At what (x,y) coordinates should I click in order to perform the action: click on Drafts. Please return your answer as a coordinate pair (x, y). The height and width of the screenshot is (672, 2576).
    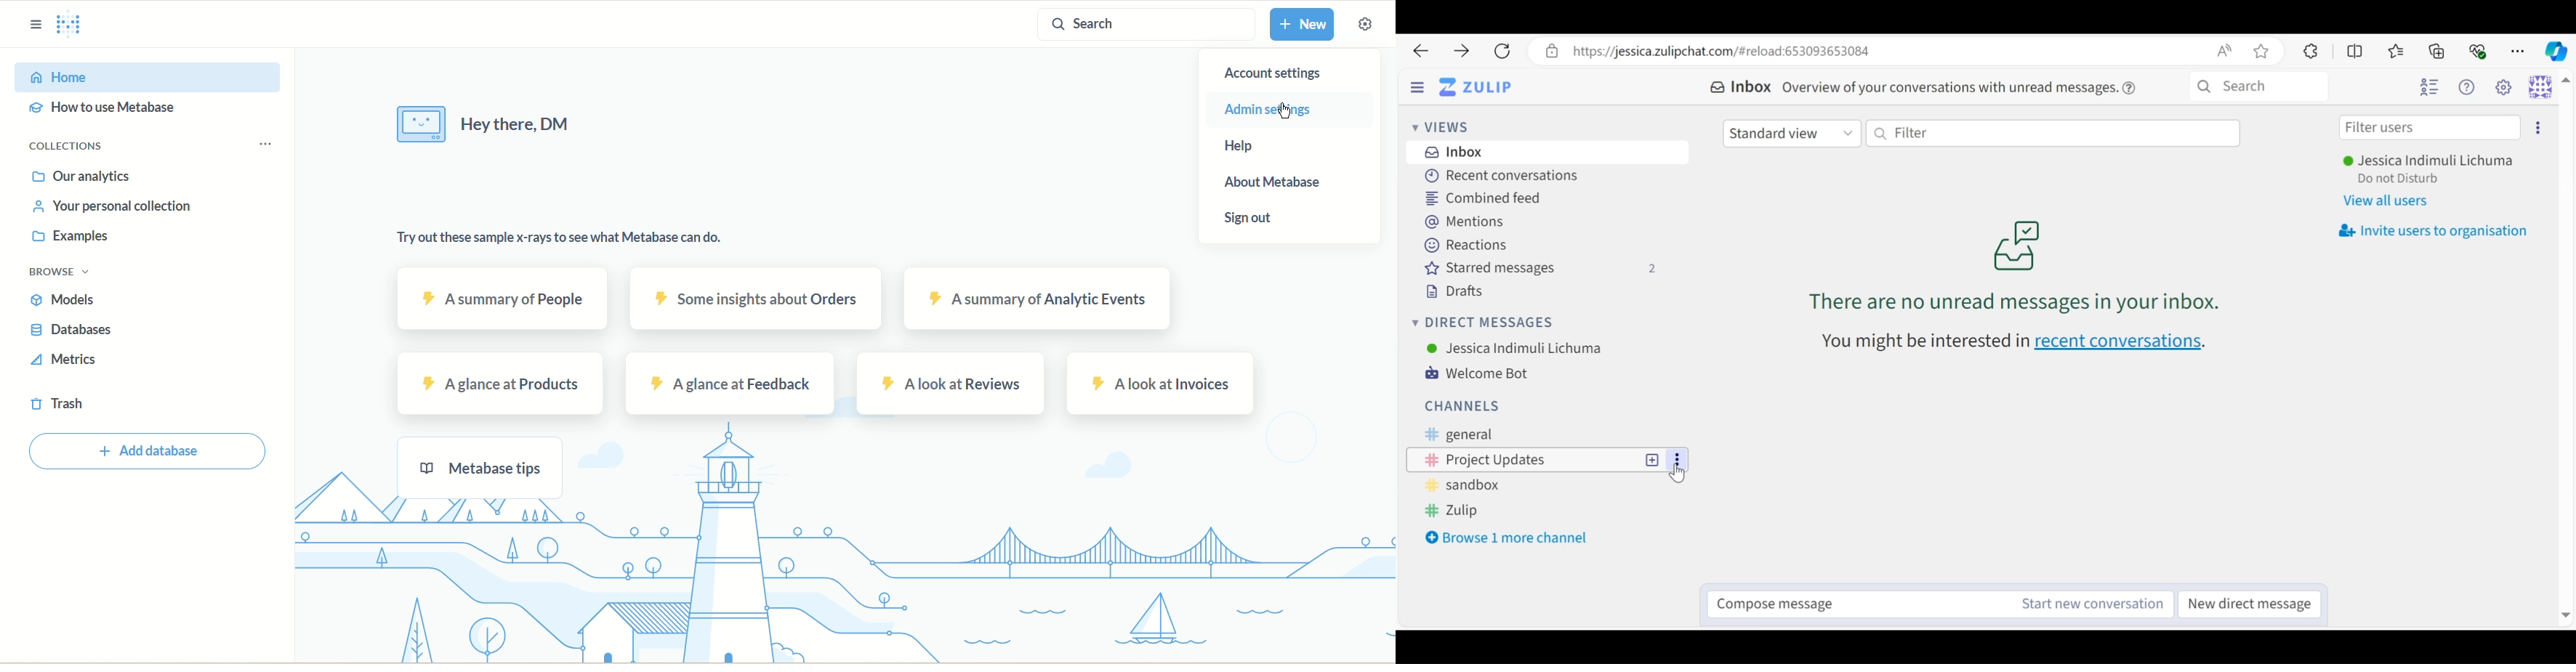
    Looking at the image, I should click on (1453, 291).